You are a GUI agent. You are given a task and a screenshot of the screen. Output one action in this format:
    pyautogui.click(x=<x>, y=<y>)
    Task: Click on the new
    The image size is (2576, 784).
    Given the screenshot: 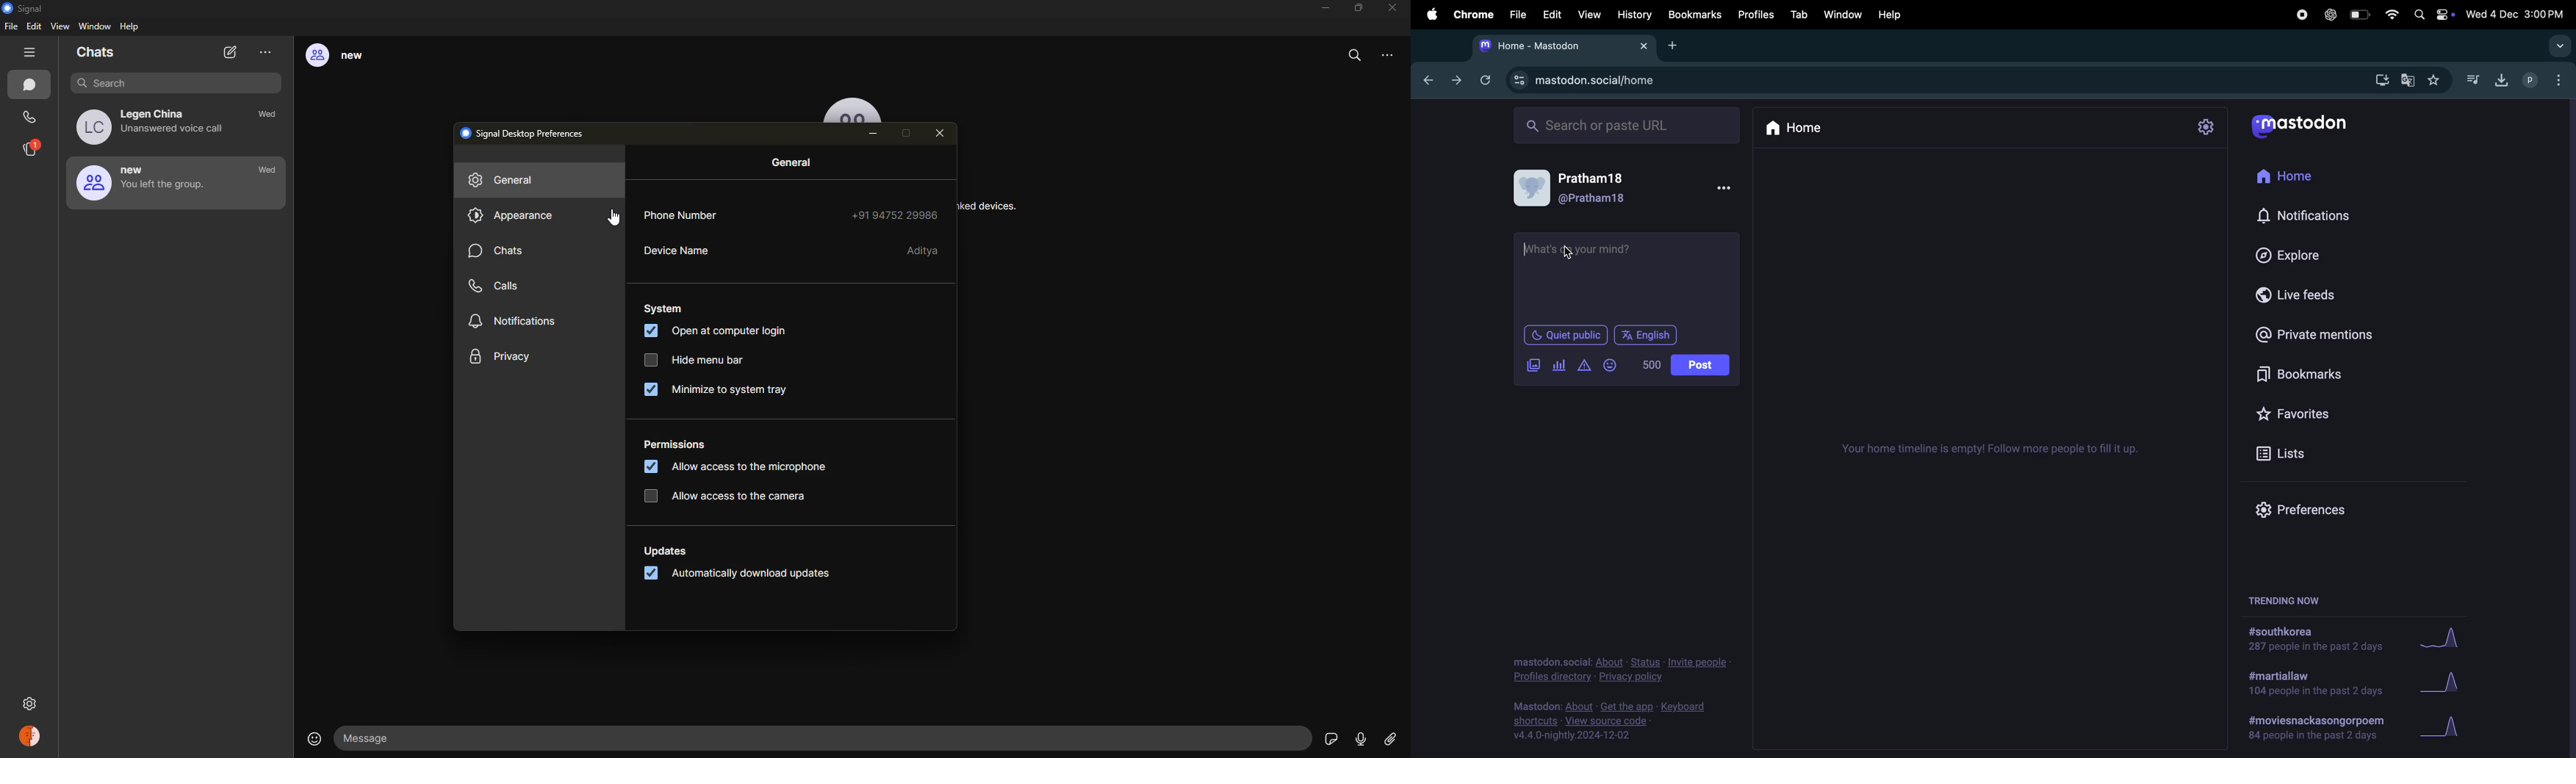 What is the action you would take?
    pyautogui.click(x=146, y=182)
    